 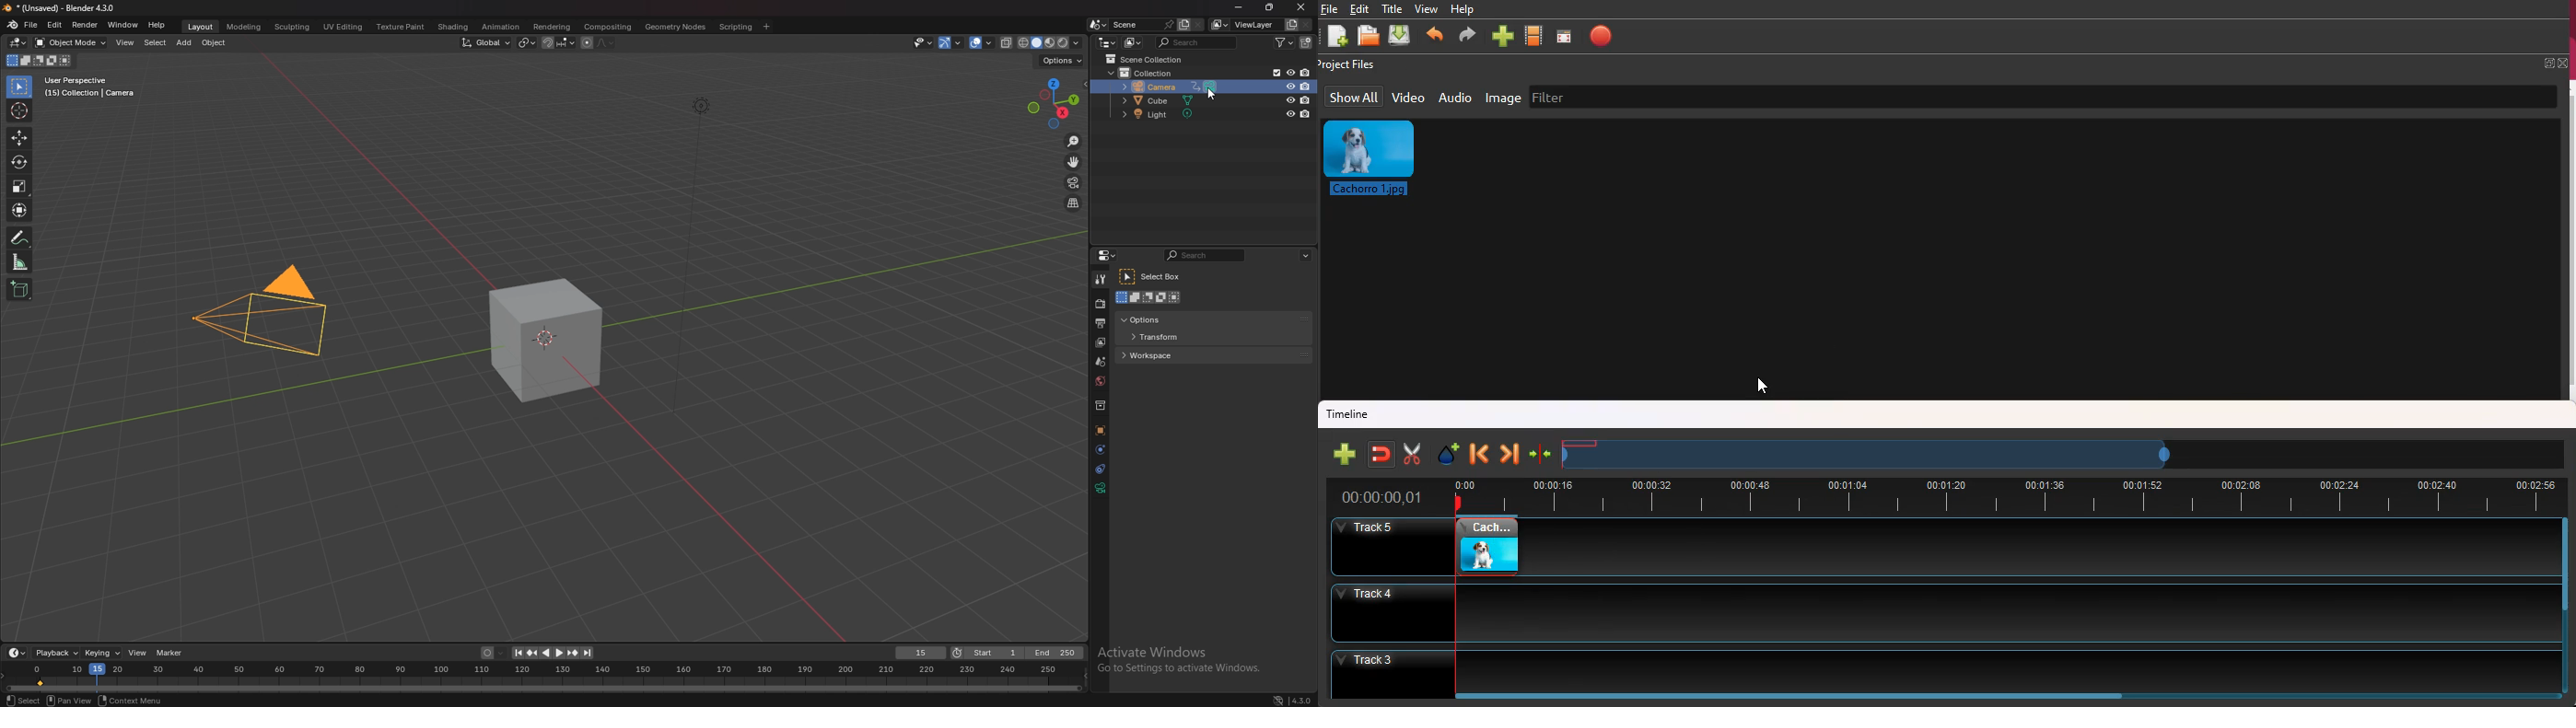 I want to click on geometry nodes, so click(x=674, y=26).